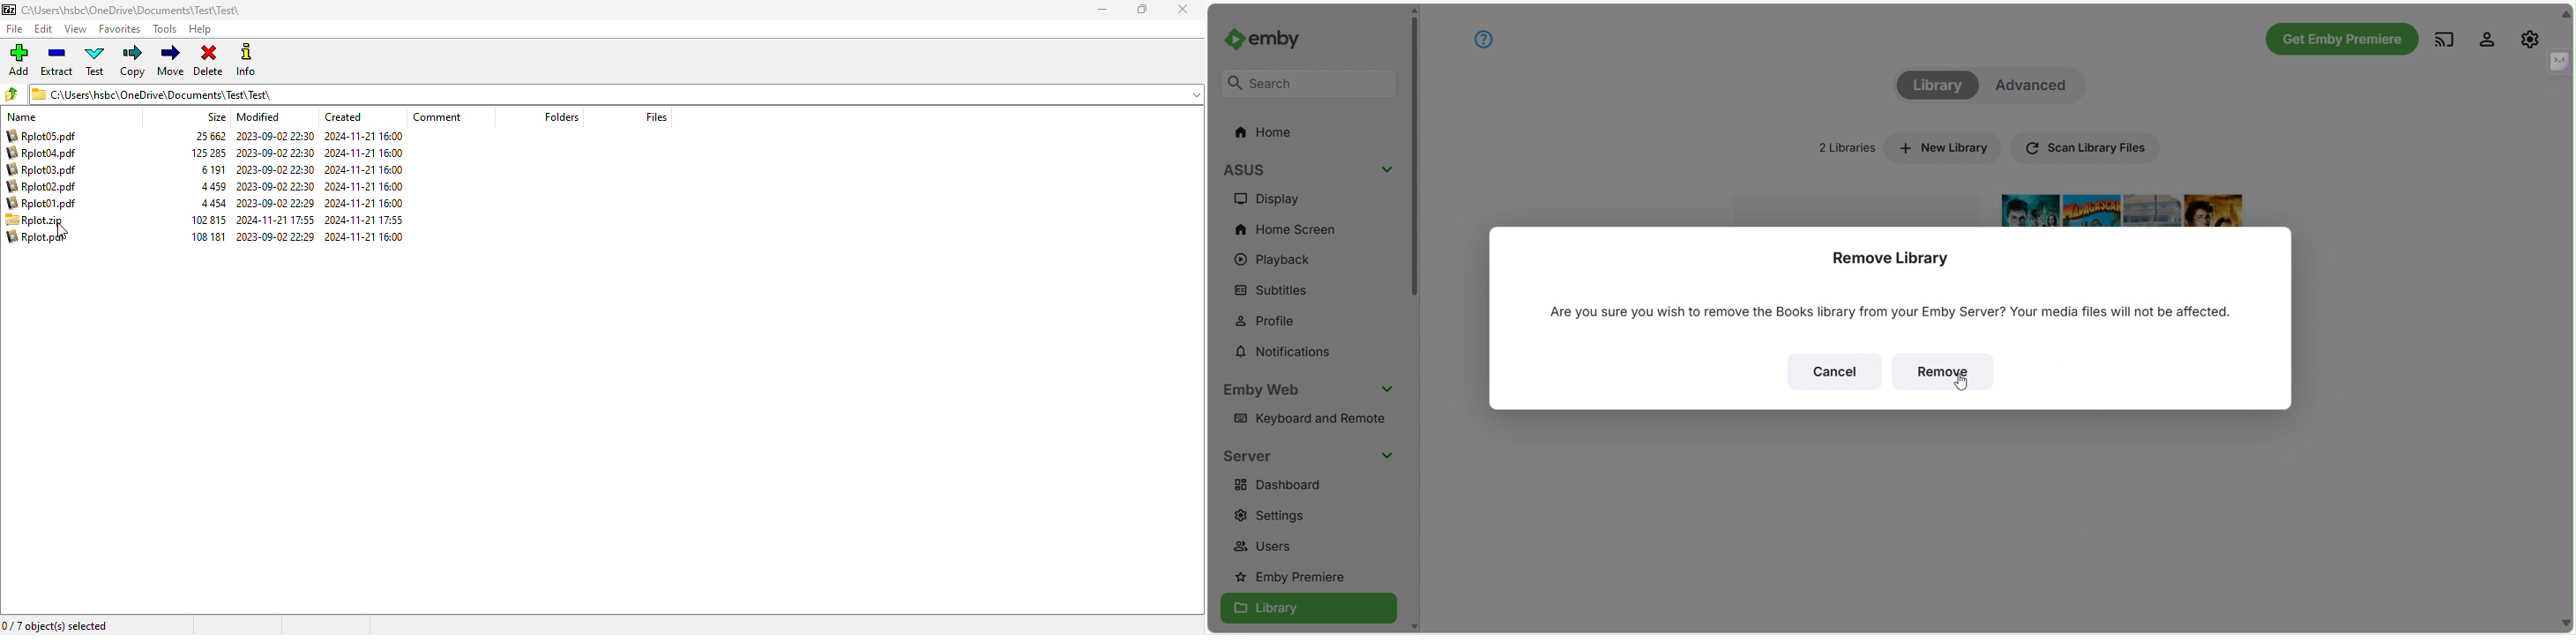  What do you see at coordinates (75, 29) in the screenshot?
I see `view` at bounding box center [75, 29].